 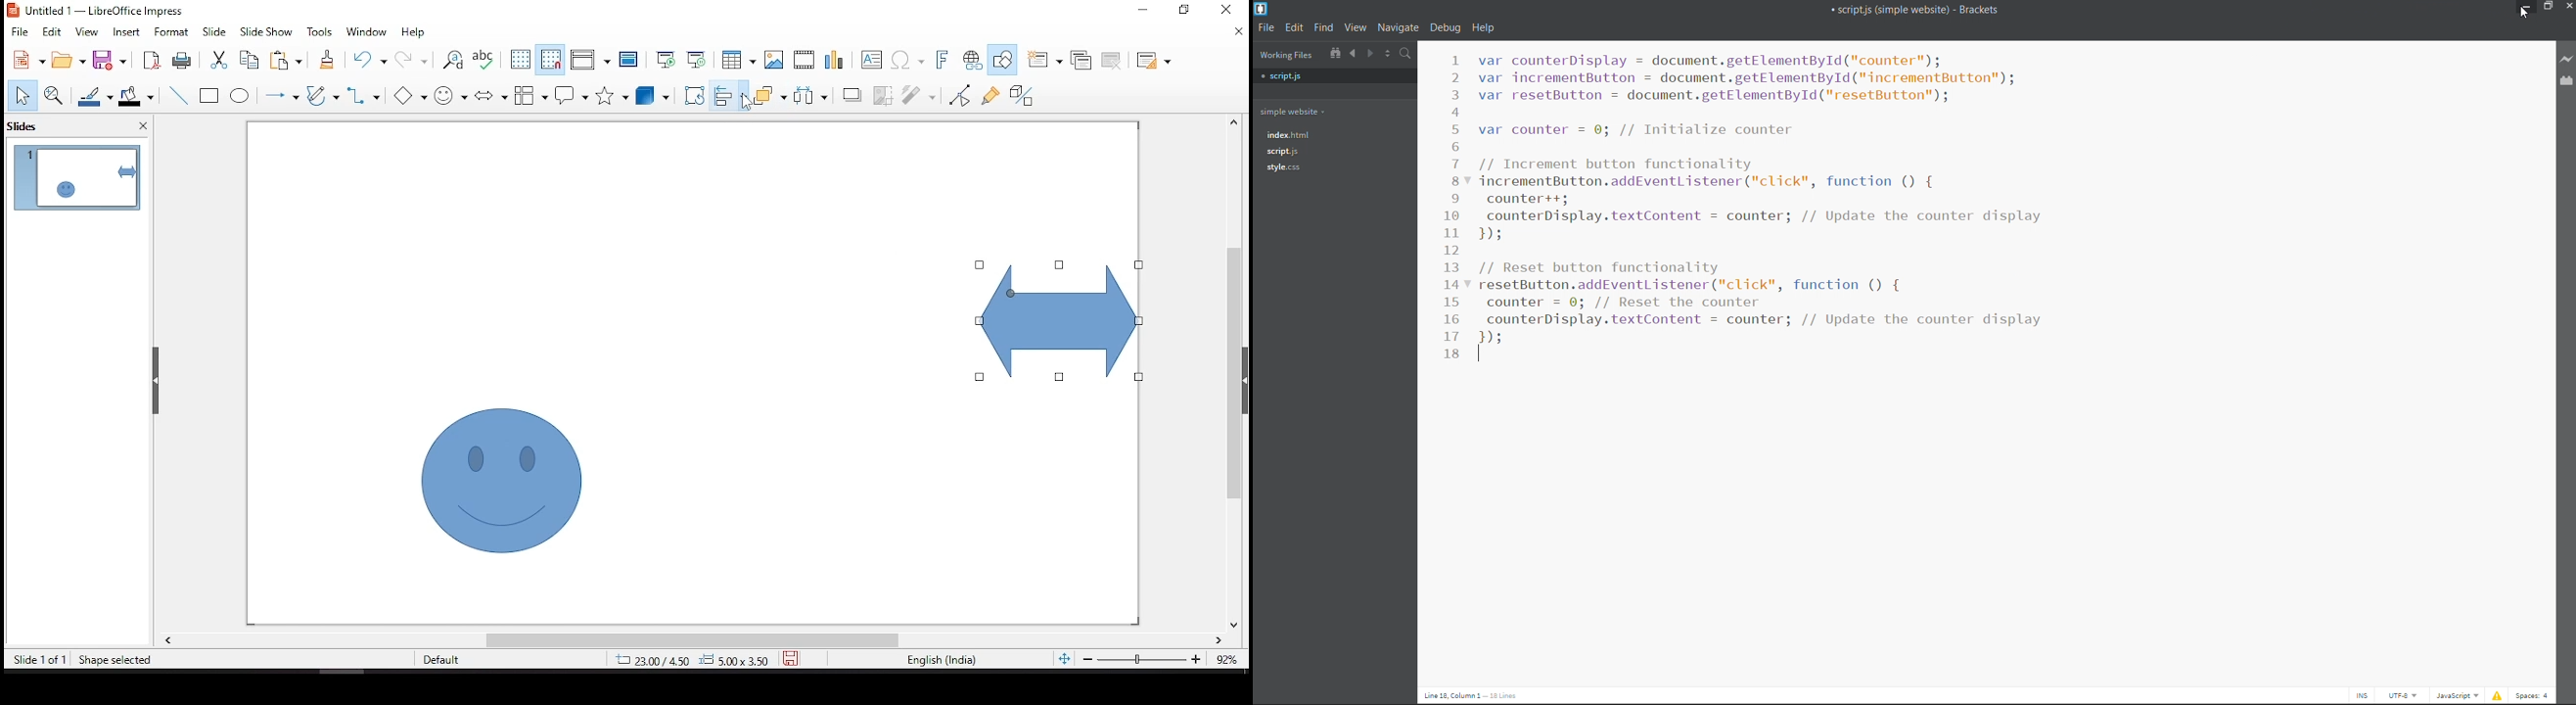 What do you see at coordinates (1447, 28) in the screenshot?
I see `debug` at bounding box center [1447, 28].